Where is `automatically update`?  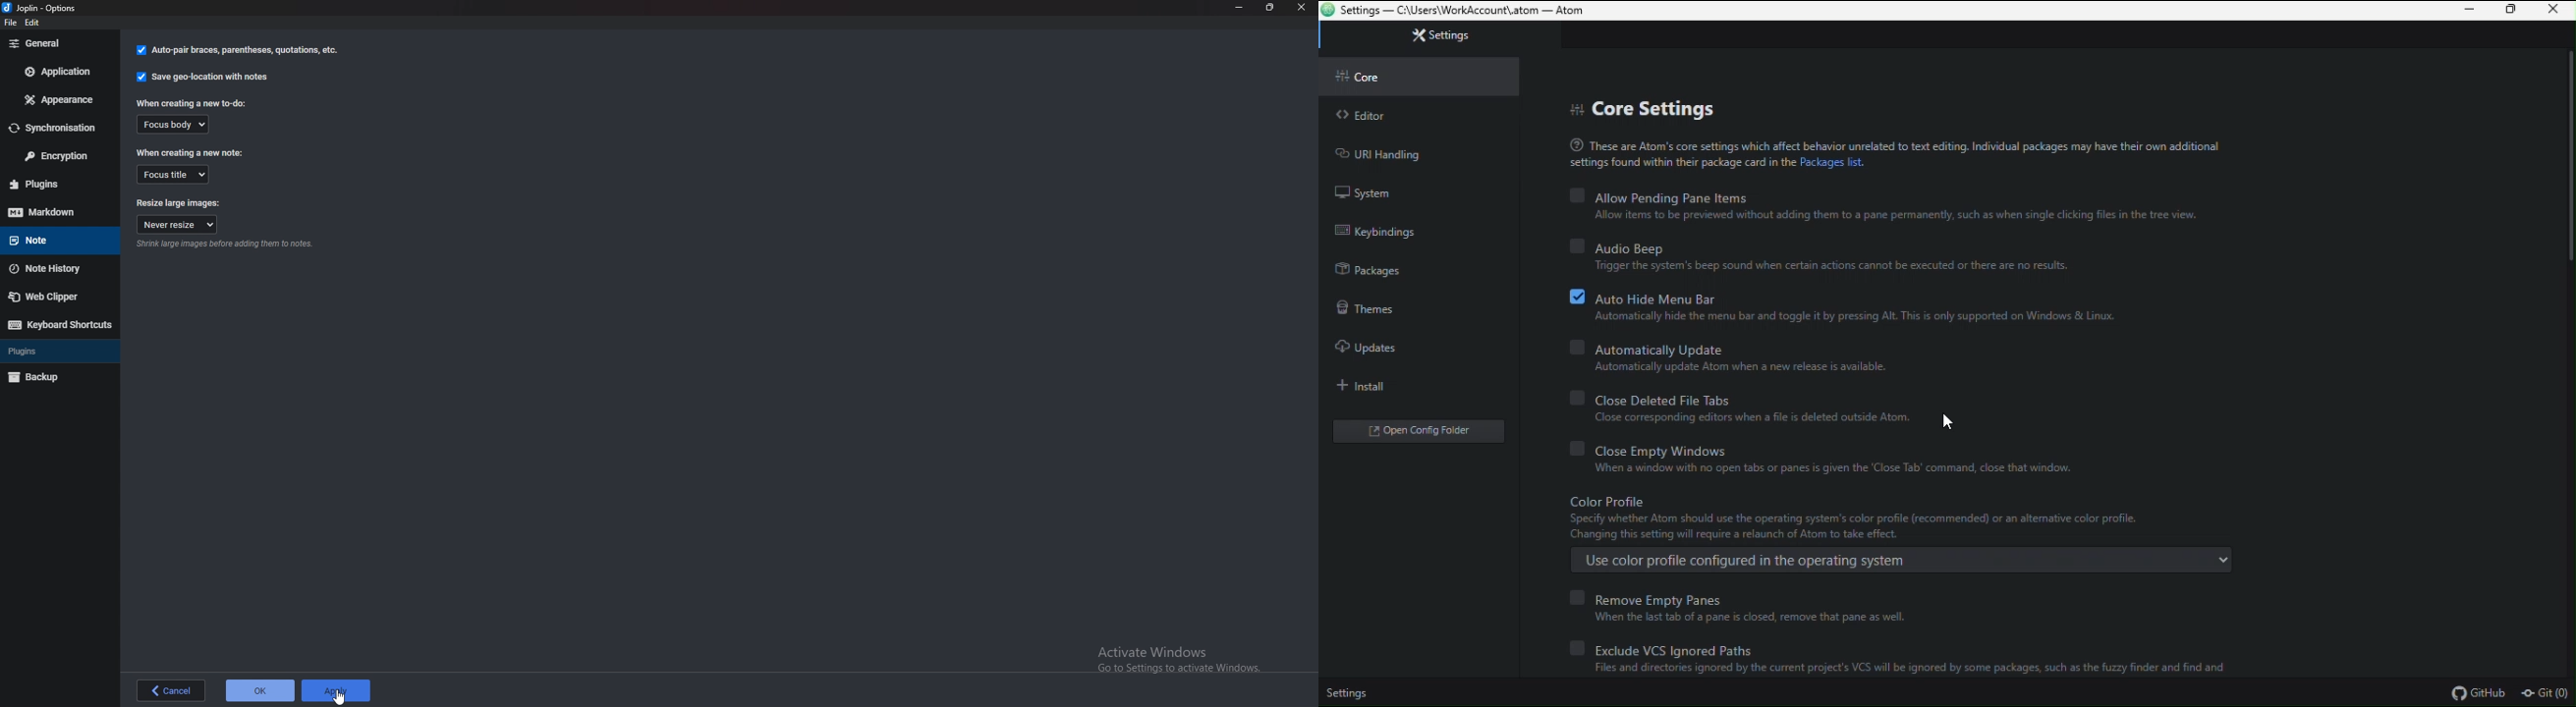 automatically update is located at coordinates (1780, 346).